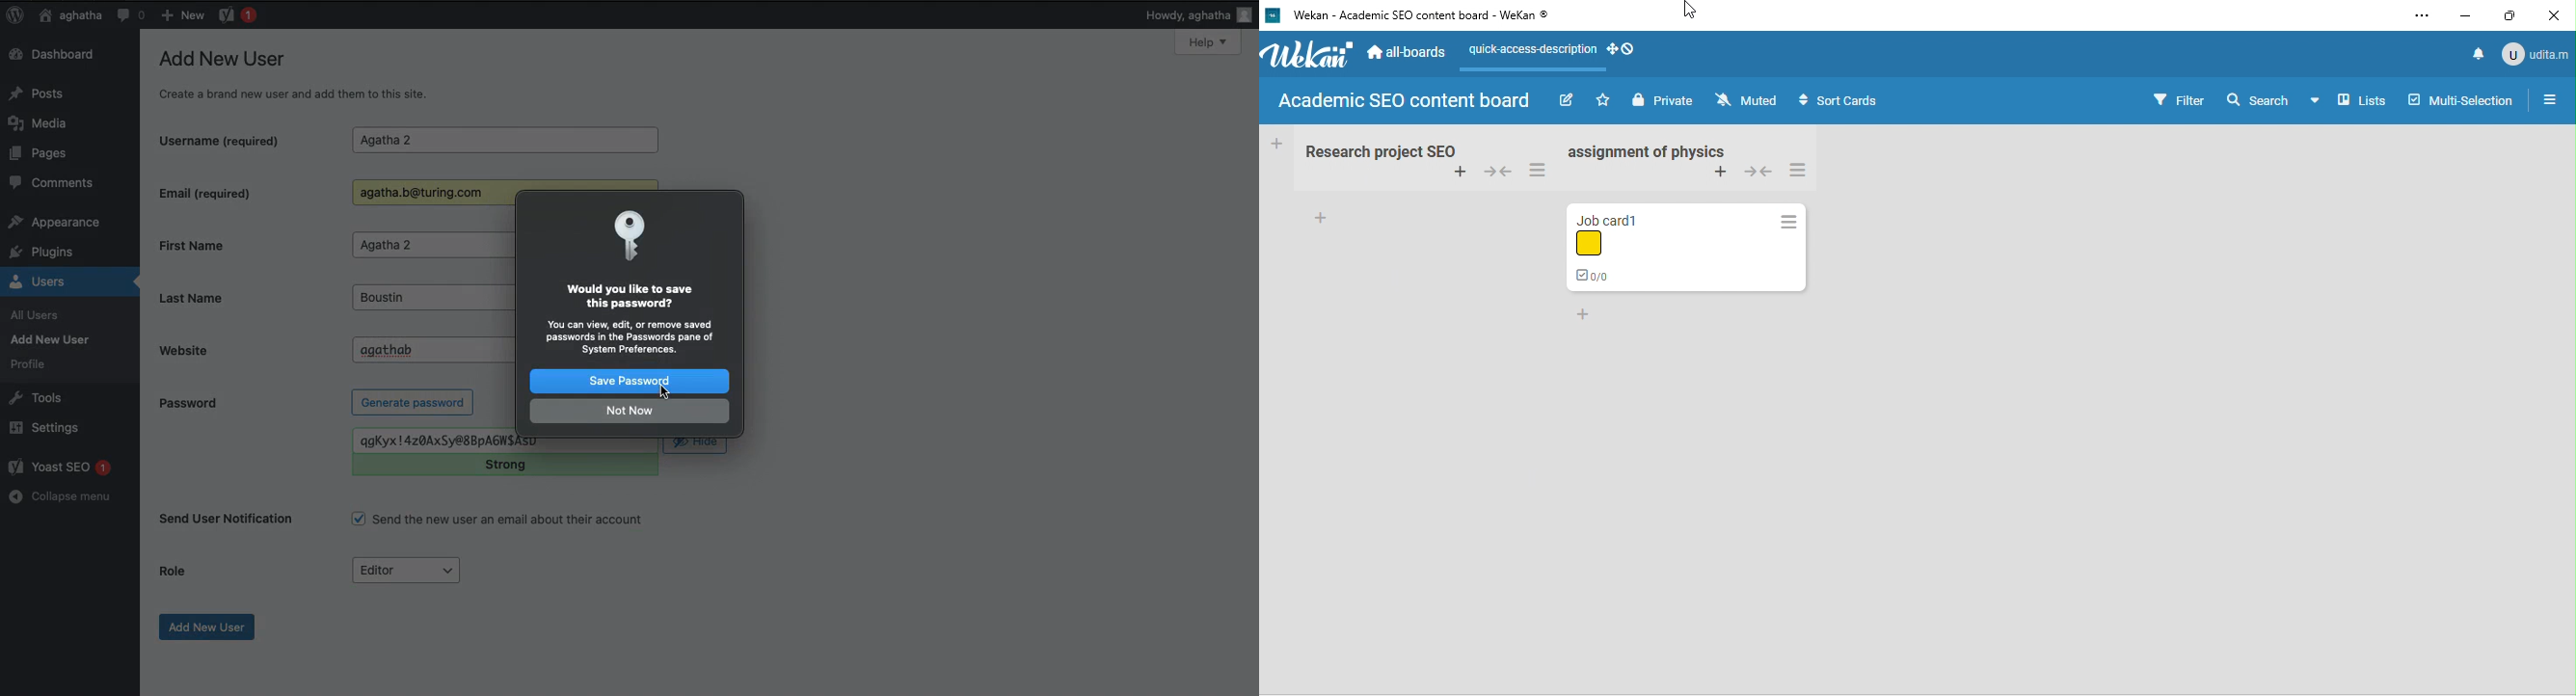 This screenshot has height=700, width=2576. I want to click on open/close sidebar, so click(2552, 99).